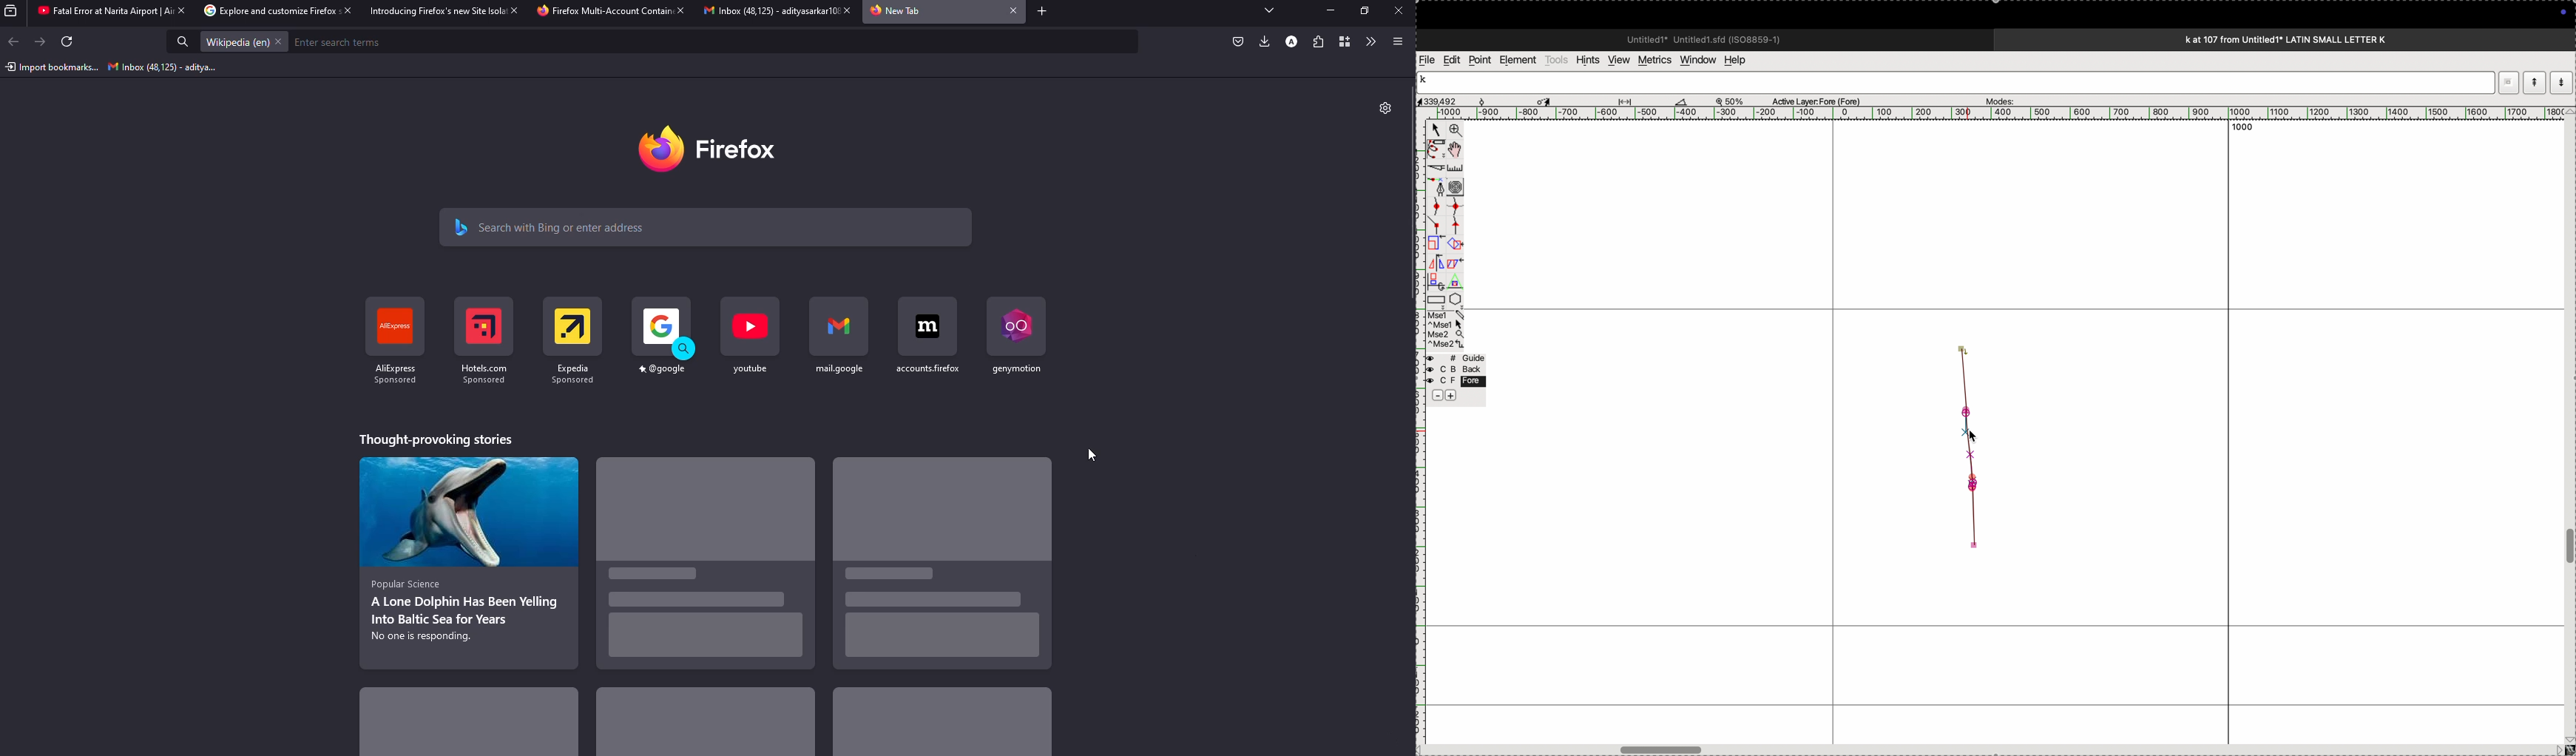  What do you see at coordinates (1457, 243) in the screenshot?
I see `fill` at bounding box center [1457, 243].